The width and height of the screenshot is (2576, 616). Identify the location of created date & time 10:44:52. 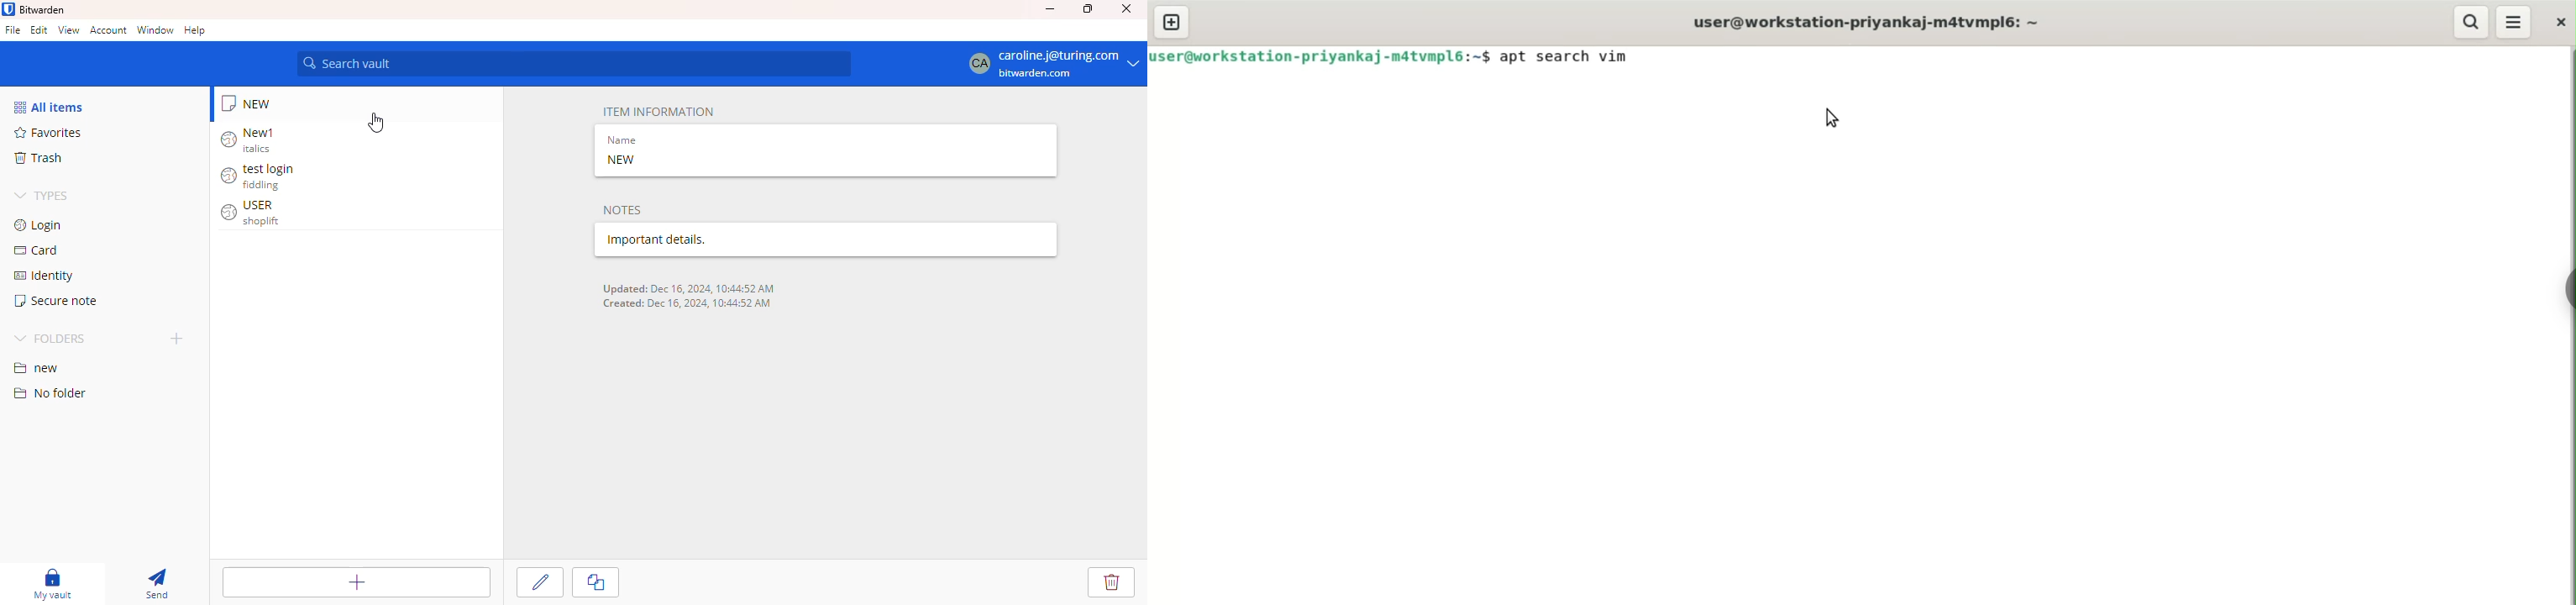
(685, 307).